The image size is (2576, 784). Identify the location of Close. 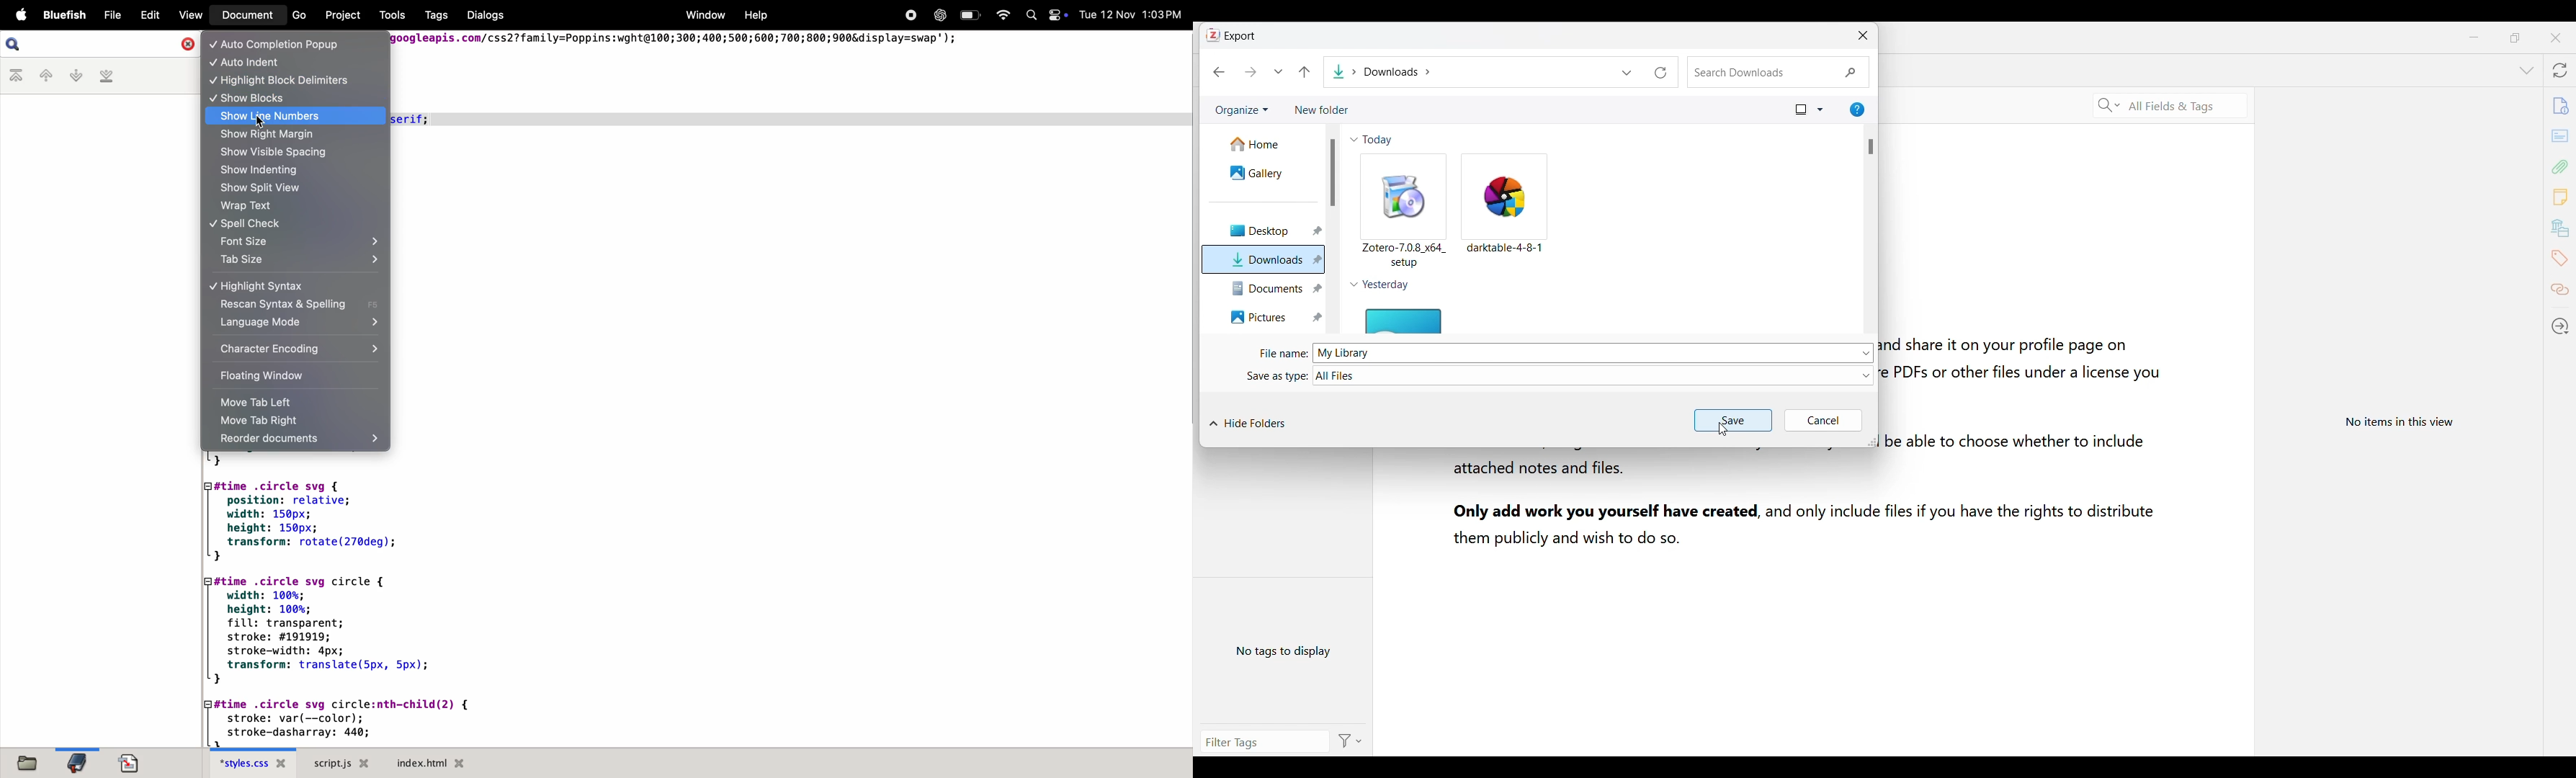
(1863, 37).